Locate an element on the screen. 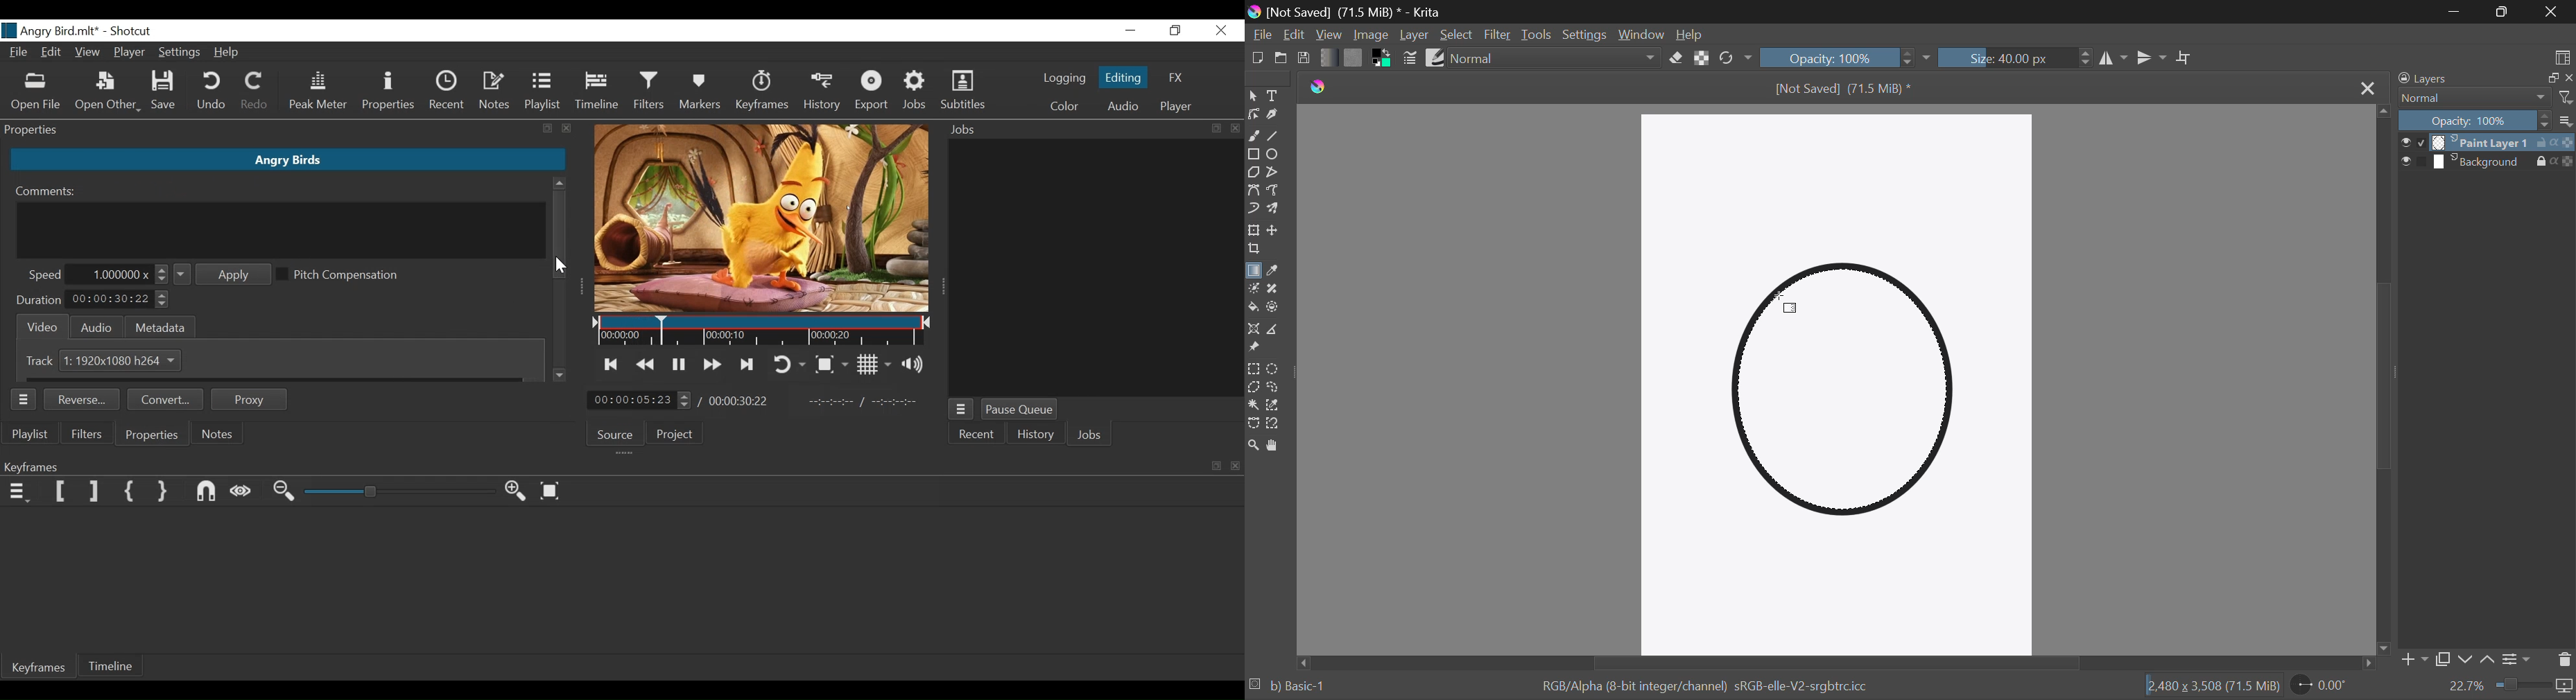 The height and width of the screenshot is (700, 2576). Scroll Bar is located at coordinates (1835, 665).